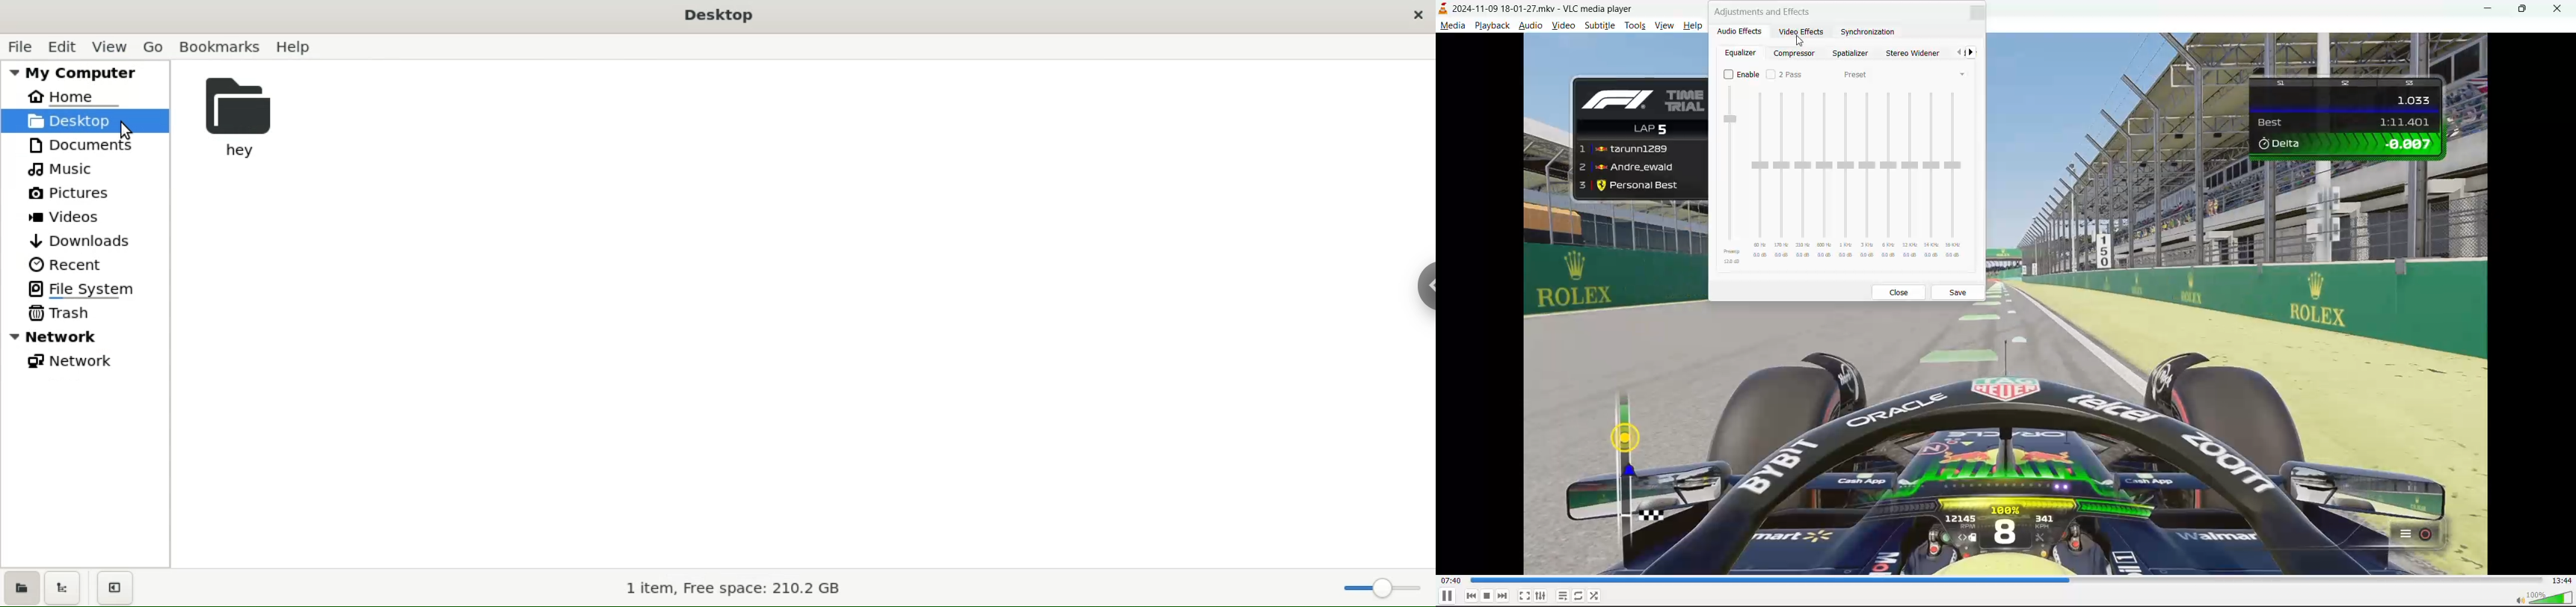  Describe the element at coordinates (1487, 596) in the screenshot. I see `stop` at that location.